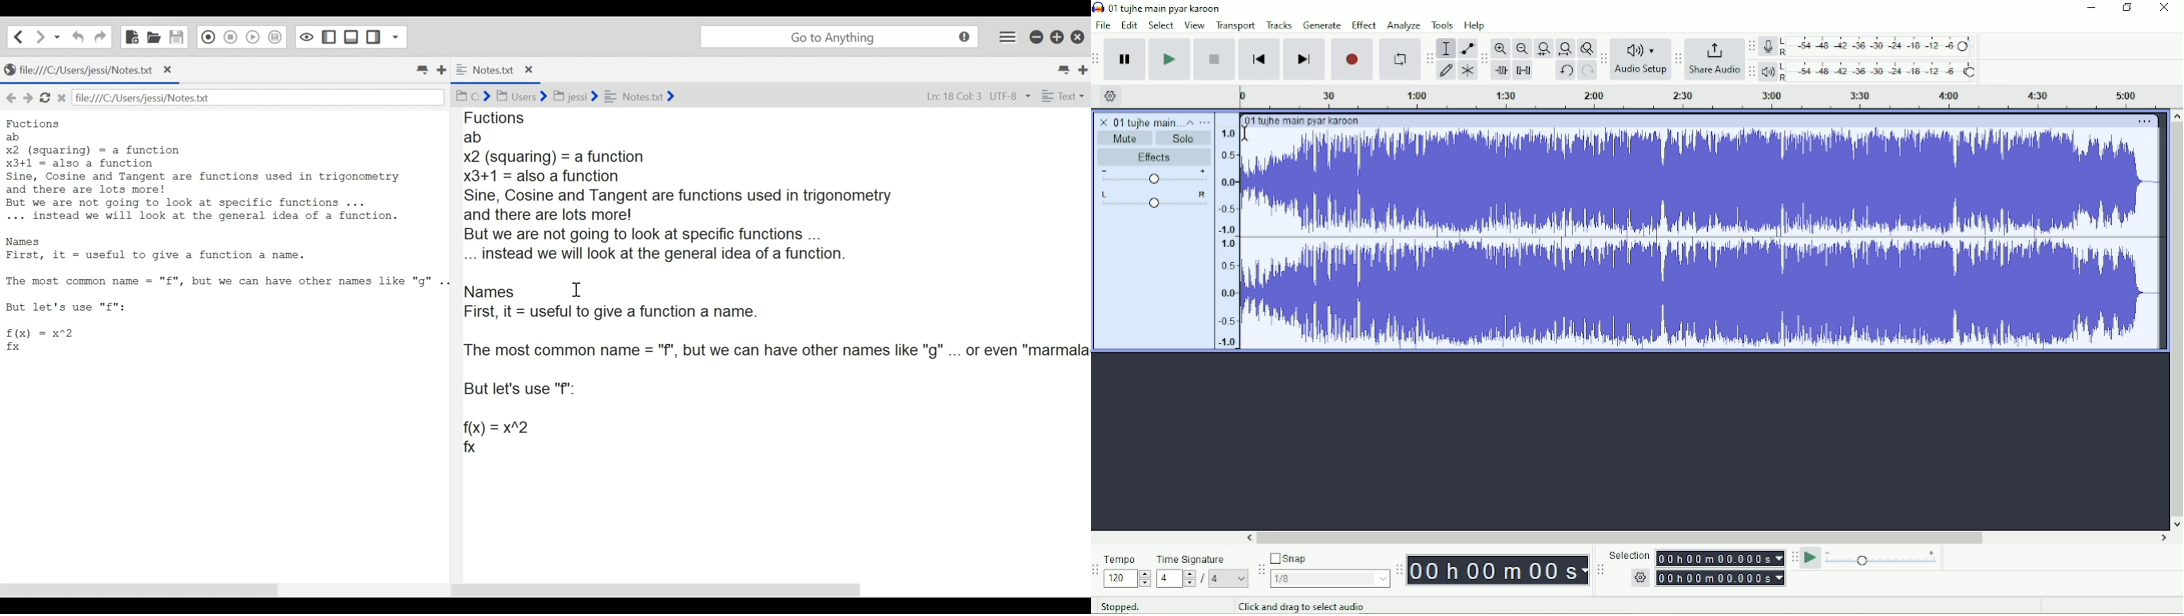  I want to click on Fit project to width, so click(1564, 49).